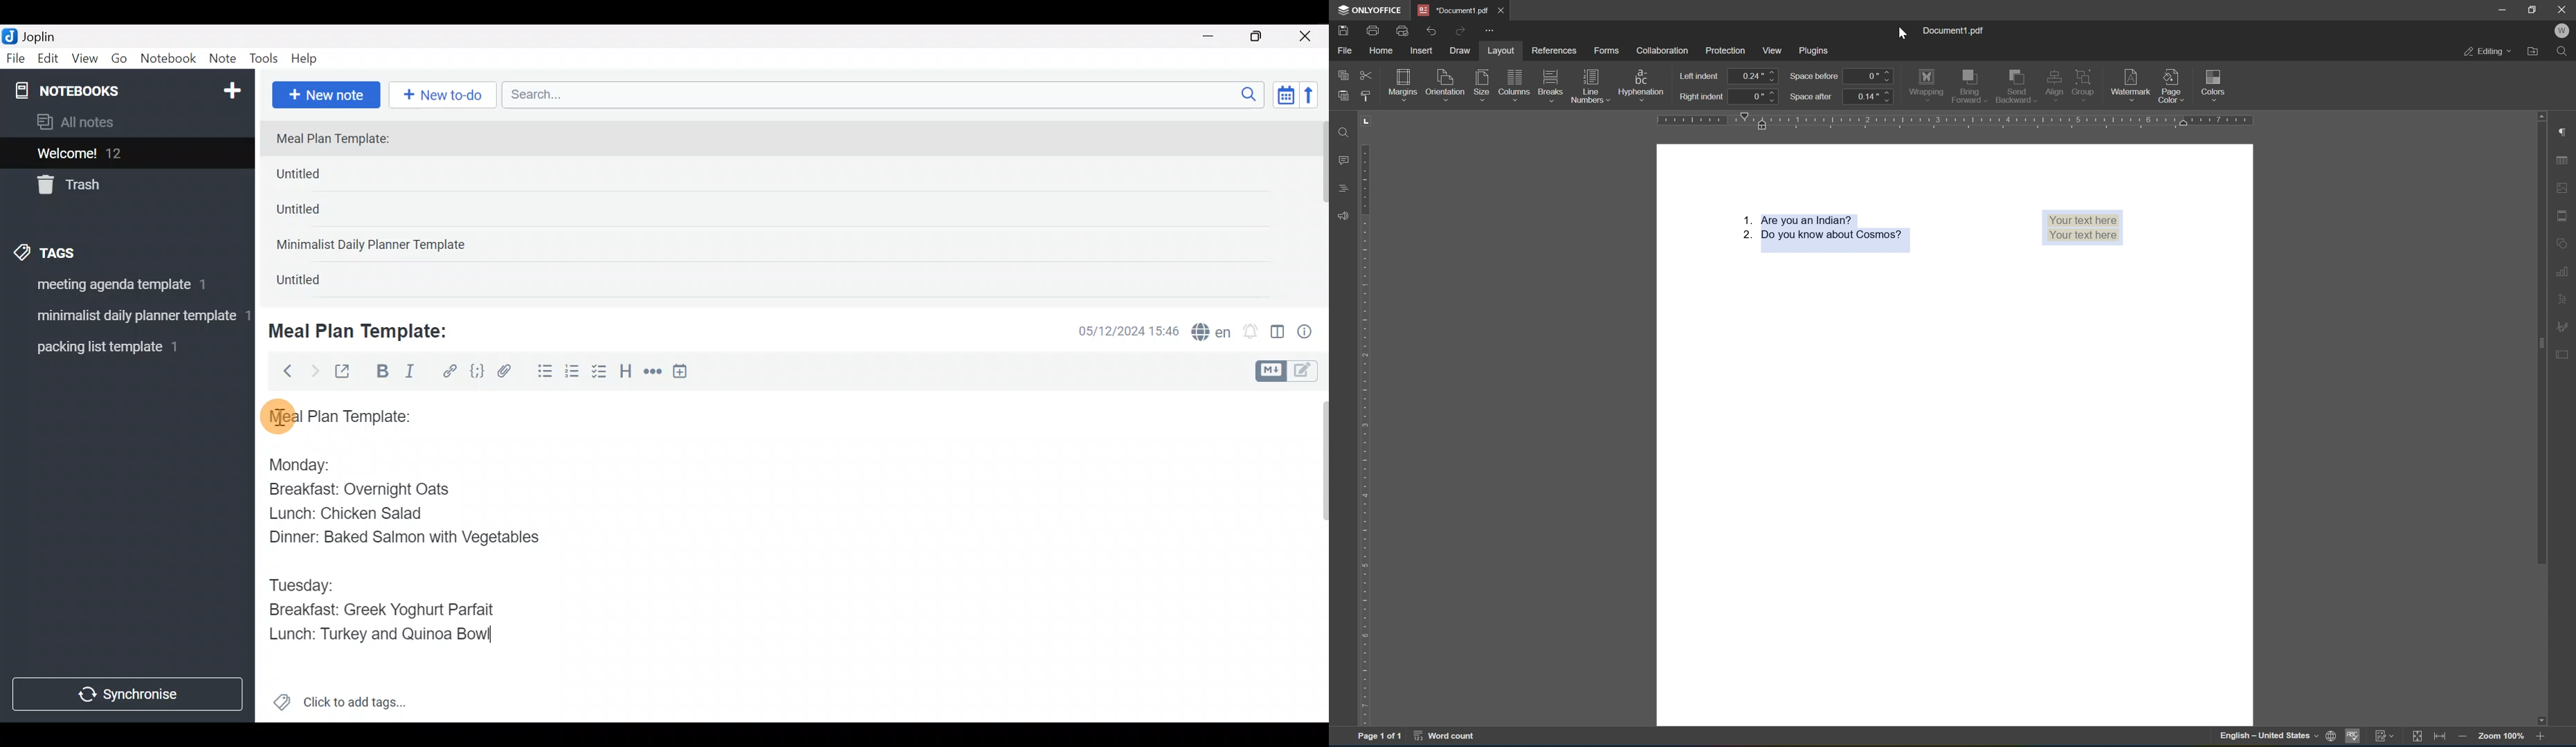 This screenshot has height=756, width=2576. I want to click on print, so click(1373, 30).